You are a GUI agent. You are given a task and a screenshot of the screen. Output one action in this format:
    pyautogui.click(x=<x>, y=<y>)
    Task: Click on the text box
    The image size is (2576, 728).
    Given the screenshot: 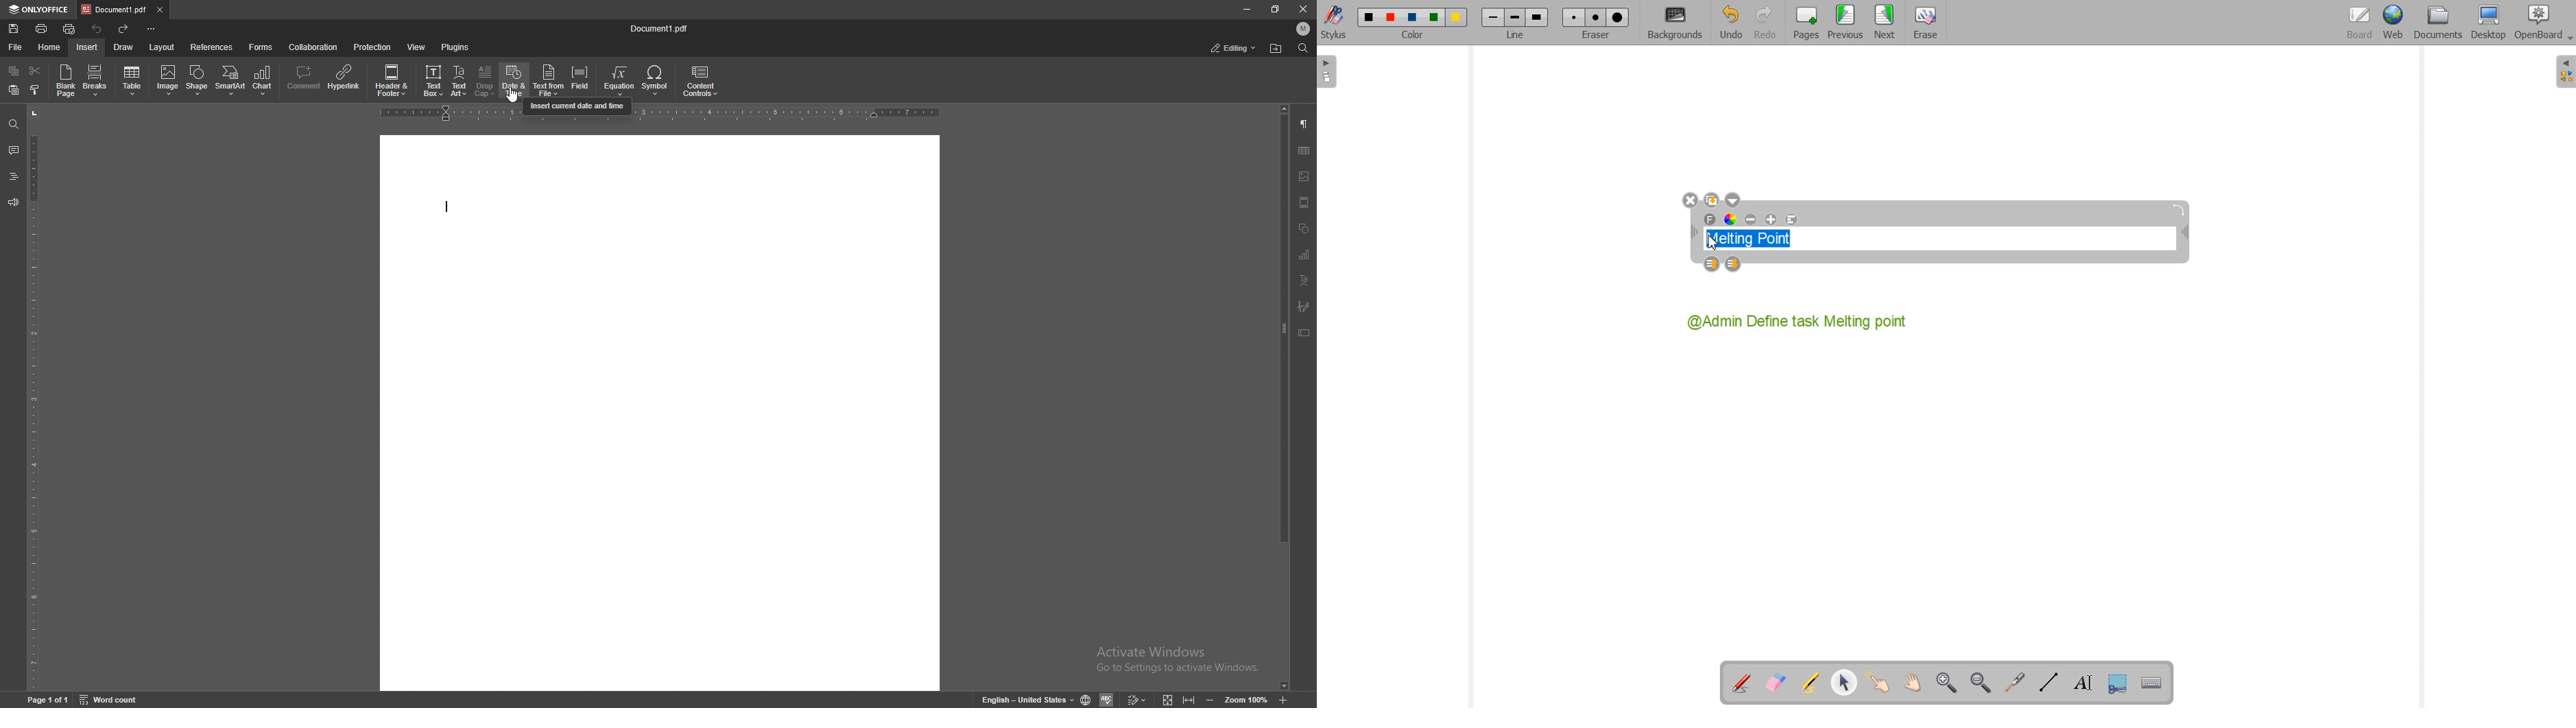 What is the action you would take?
    pyautogui.click(x=1304, y=333)
    